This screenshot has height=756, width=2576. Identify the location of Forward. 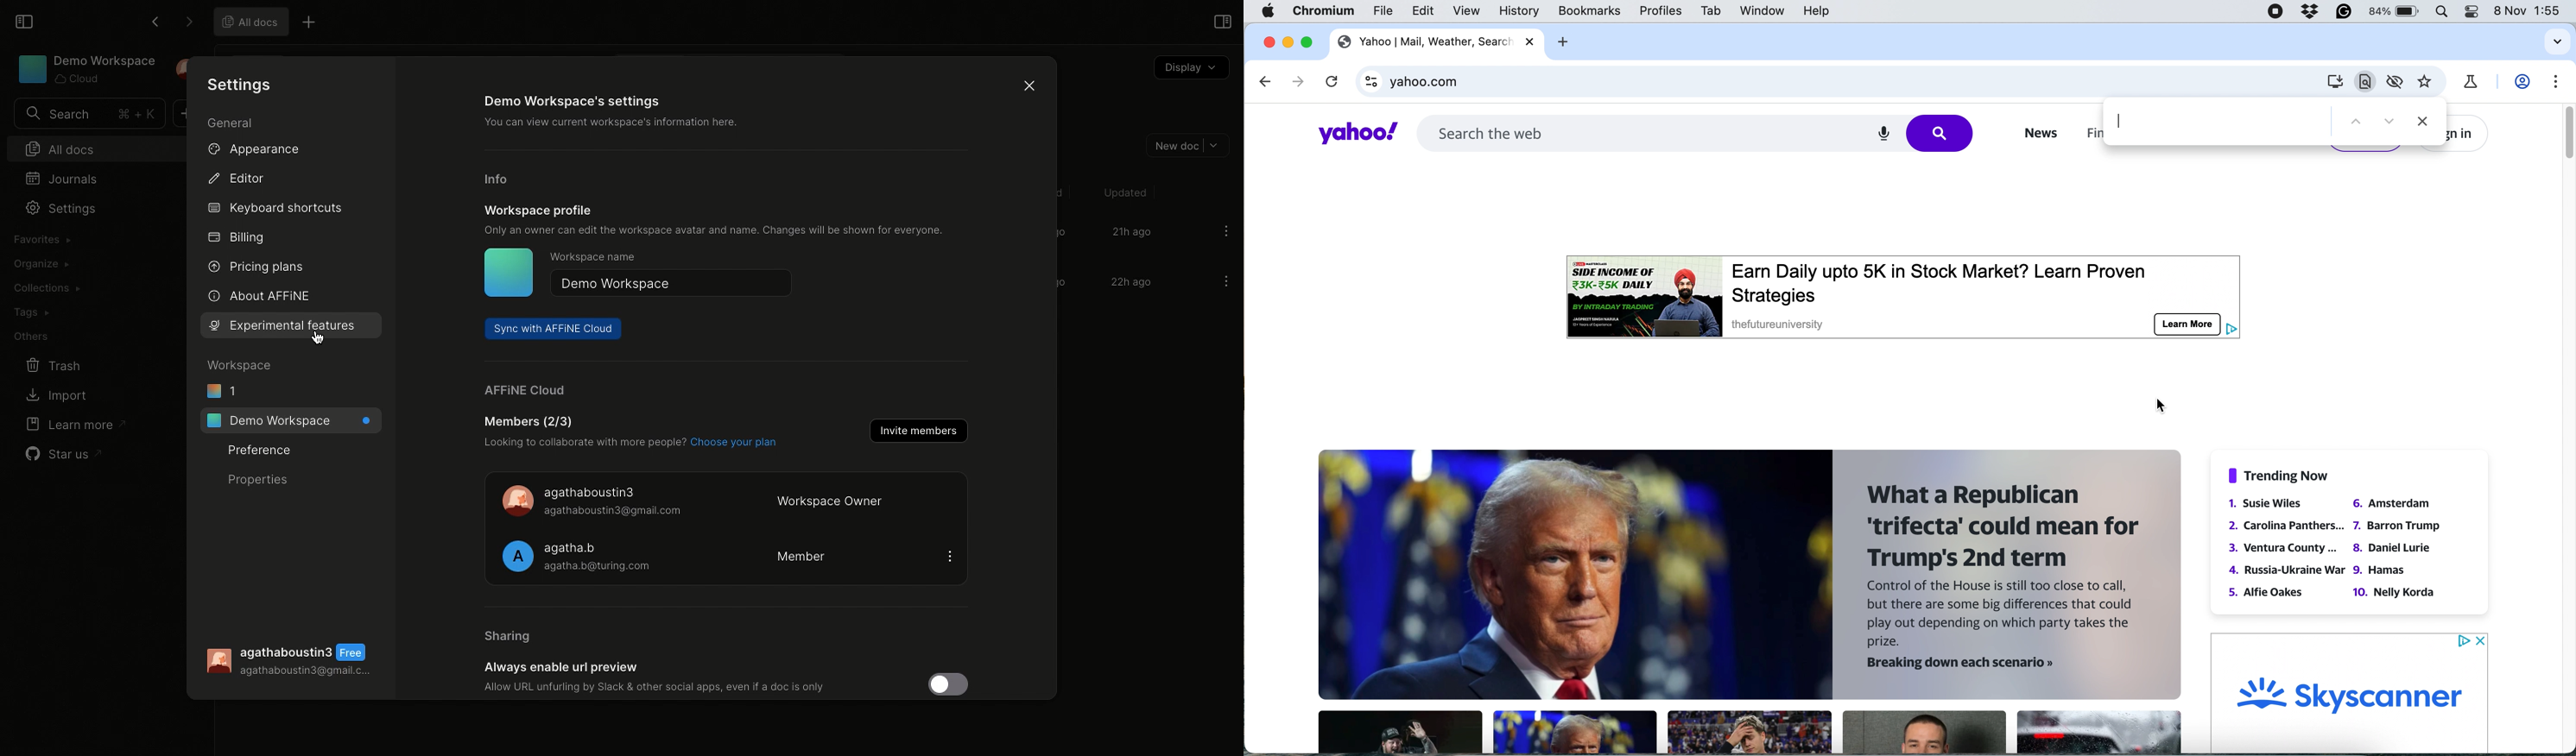
(188, 22).